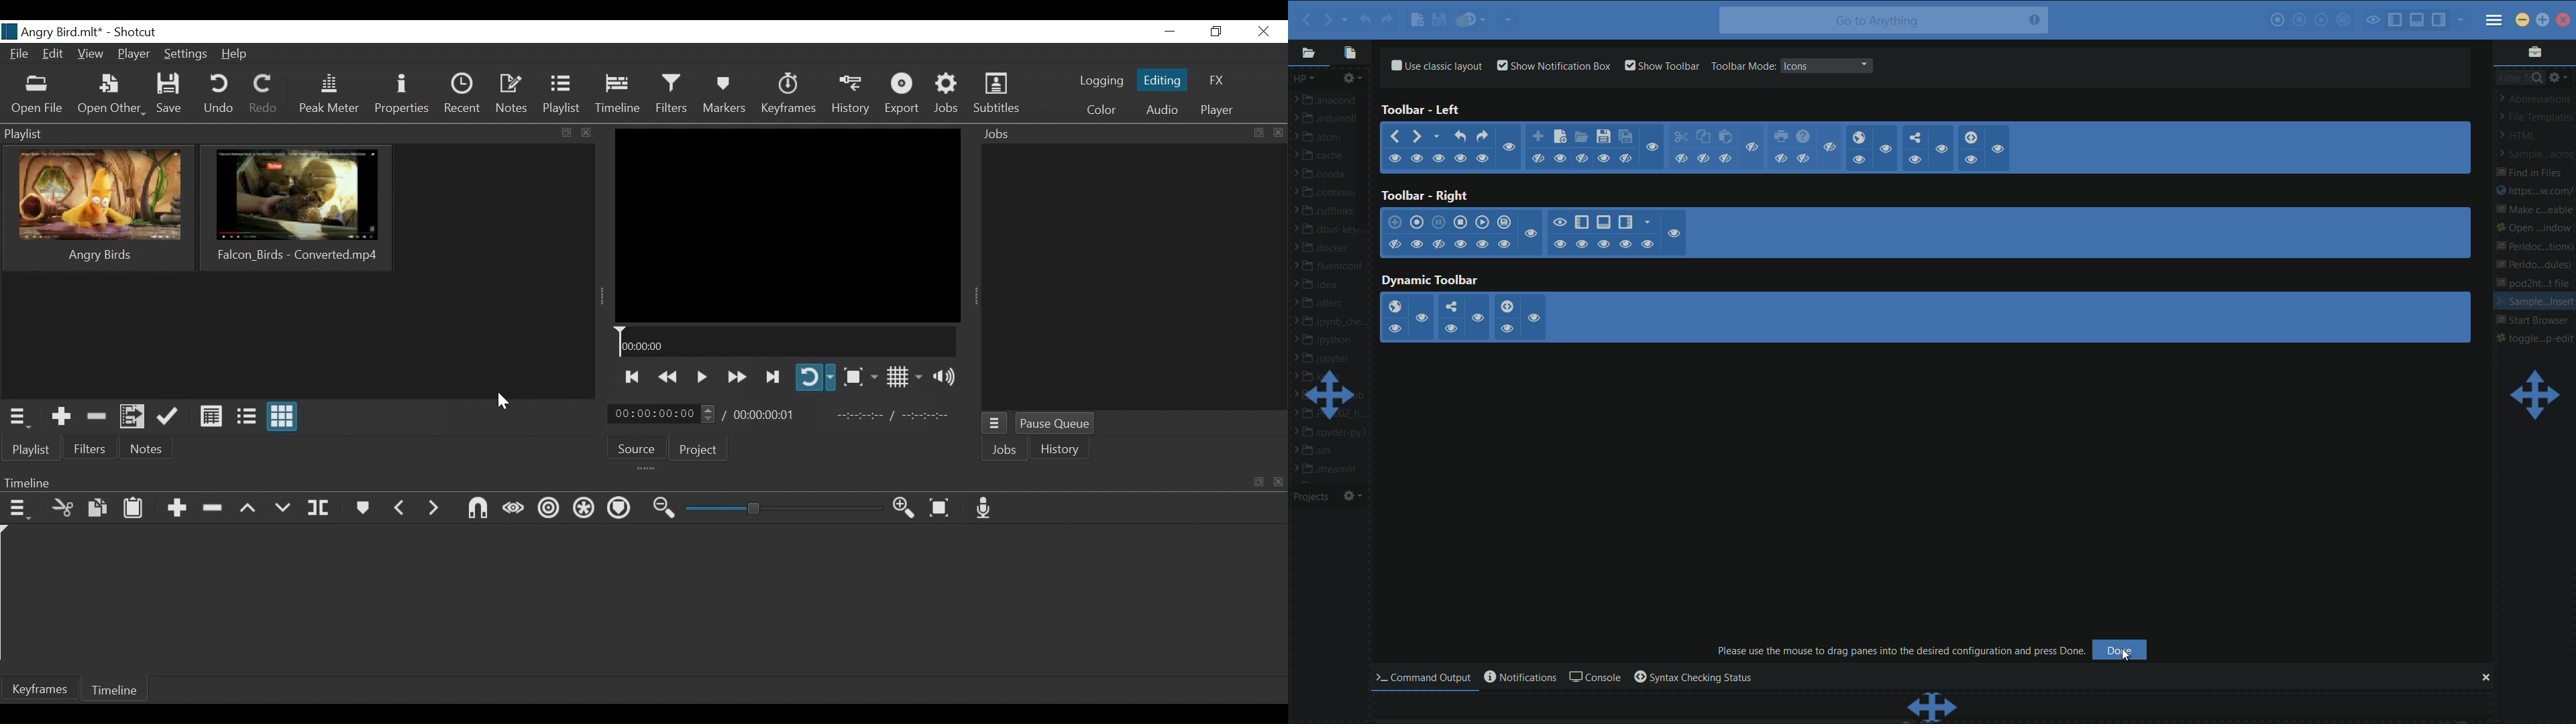 This screenshot has height=728, width=2576. Describe the element at coordinates (1507, 306) in the screenshot. I see `jump to next syntax checking result` at that location.